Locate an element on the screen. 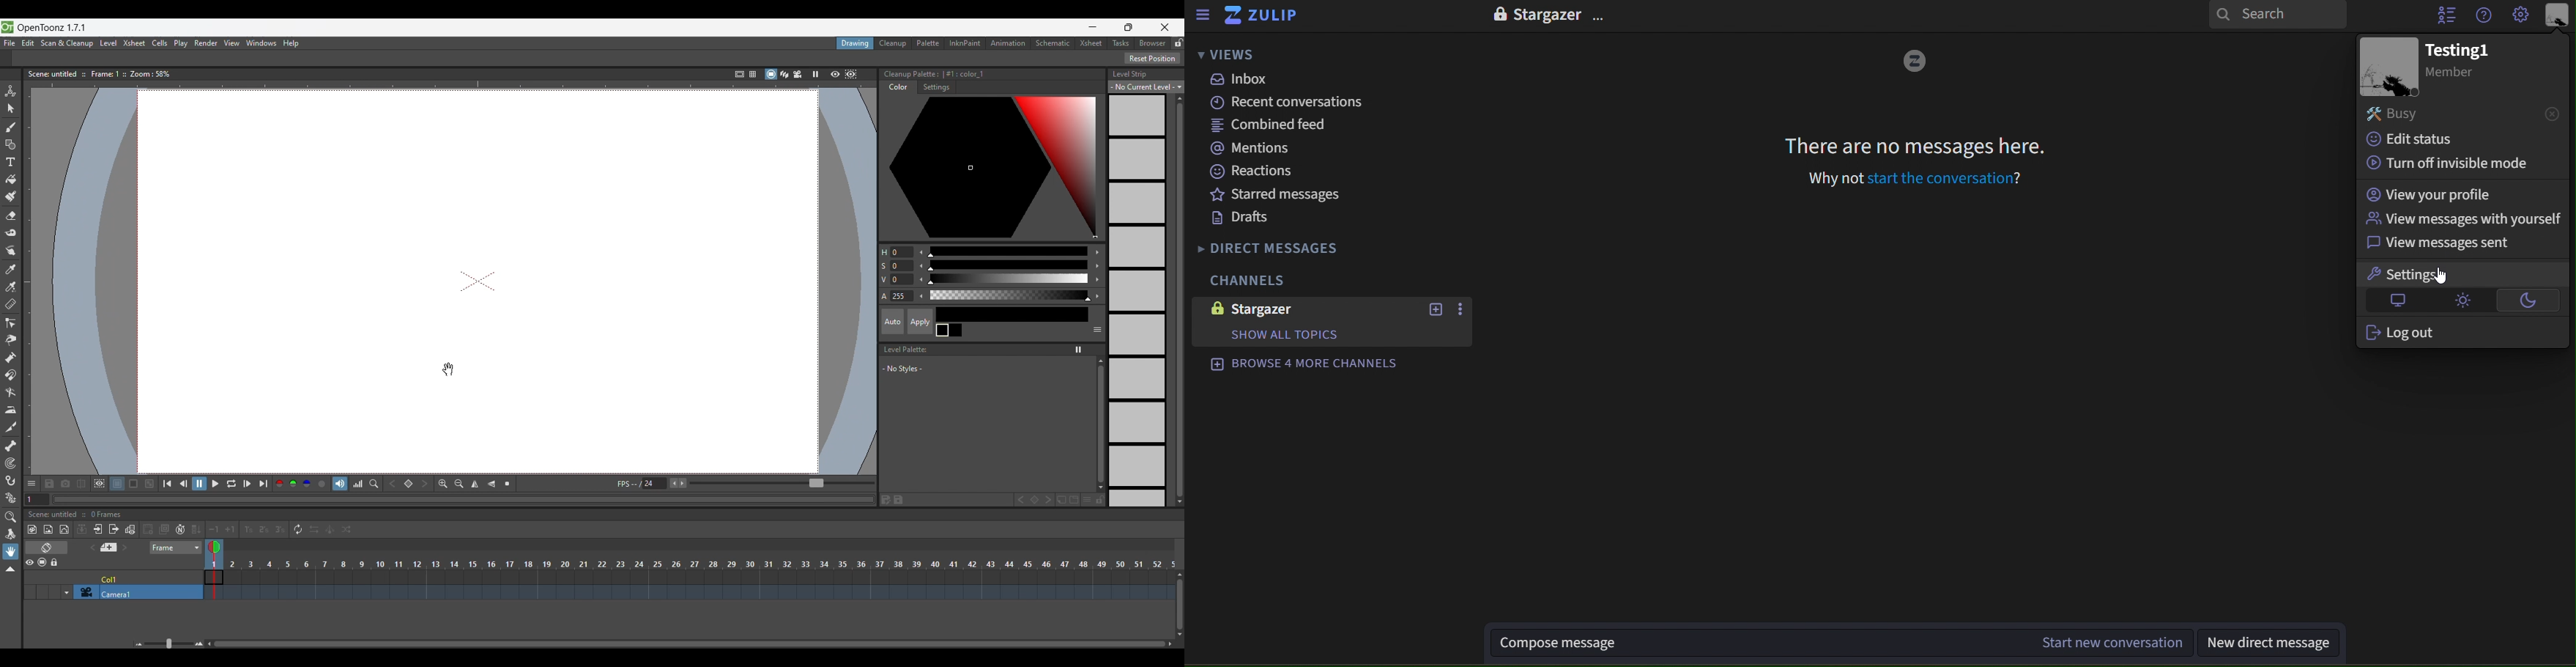 The image size is (2576, 672). cursor is located at coordinates (447, 366).